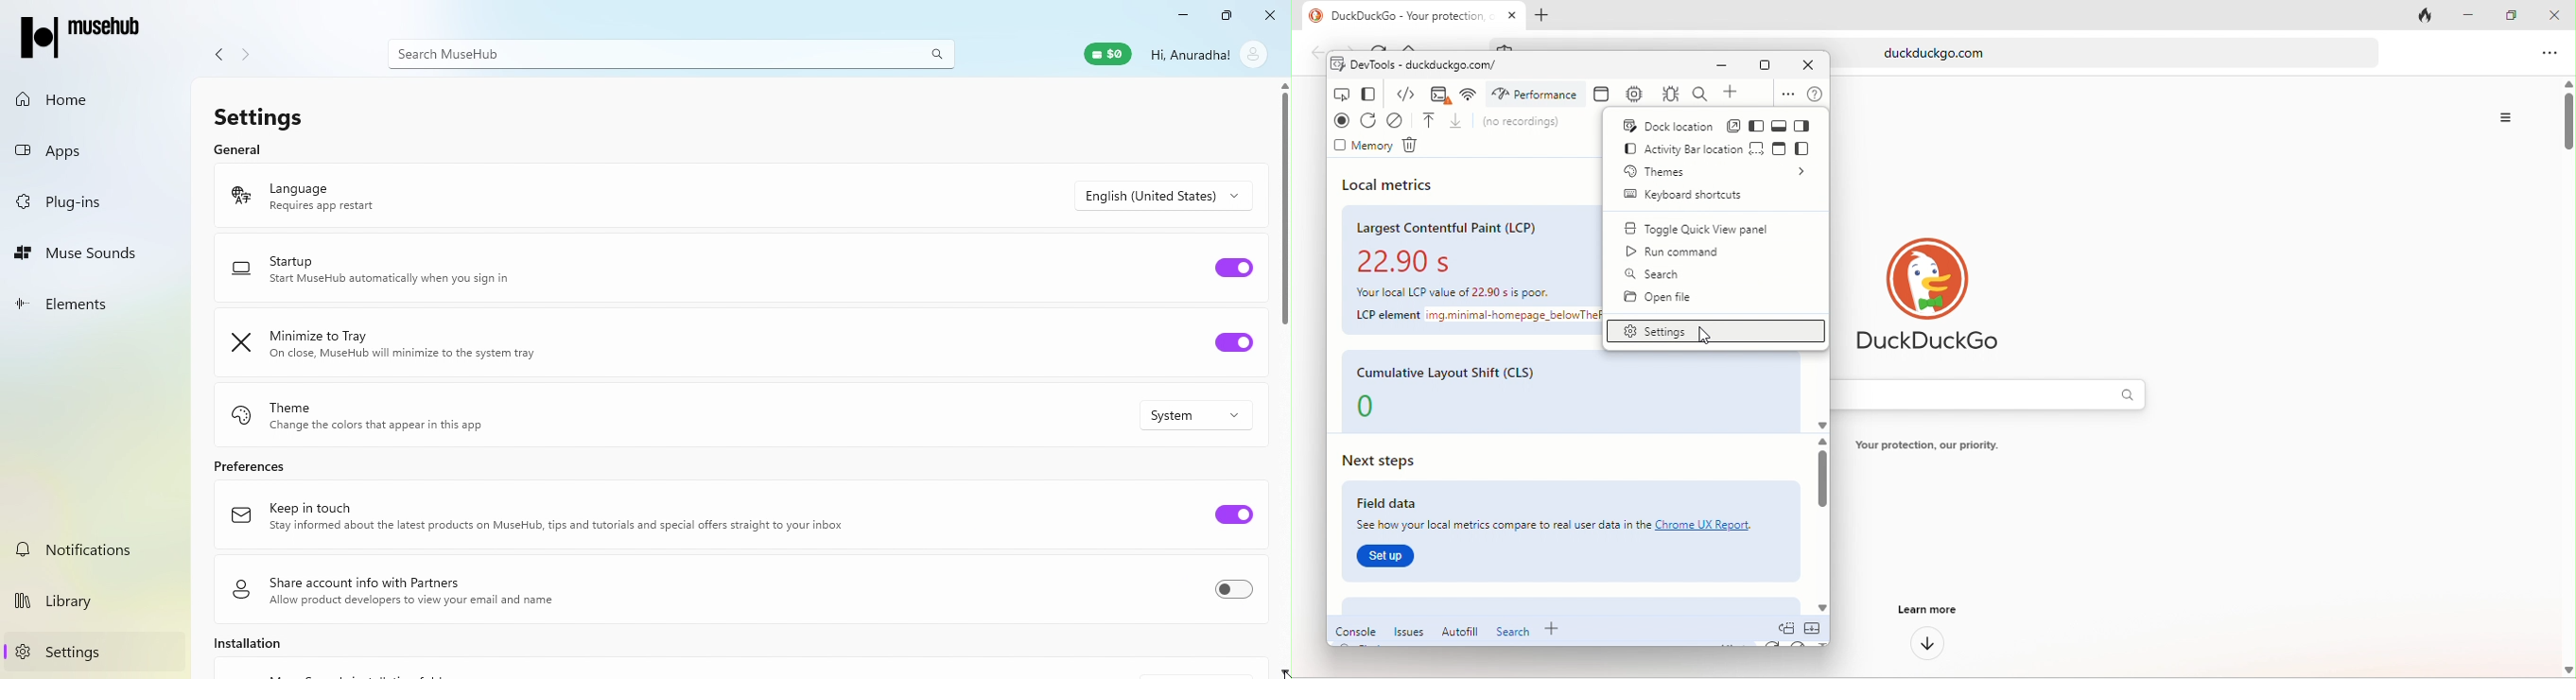  What do you see at coordinates (78, 145) in the screenshot?
I see `Apps` at bounding box center [78, 145].